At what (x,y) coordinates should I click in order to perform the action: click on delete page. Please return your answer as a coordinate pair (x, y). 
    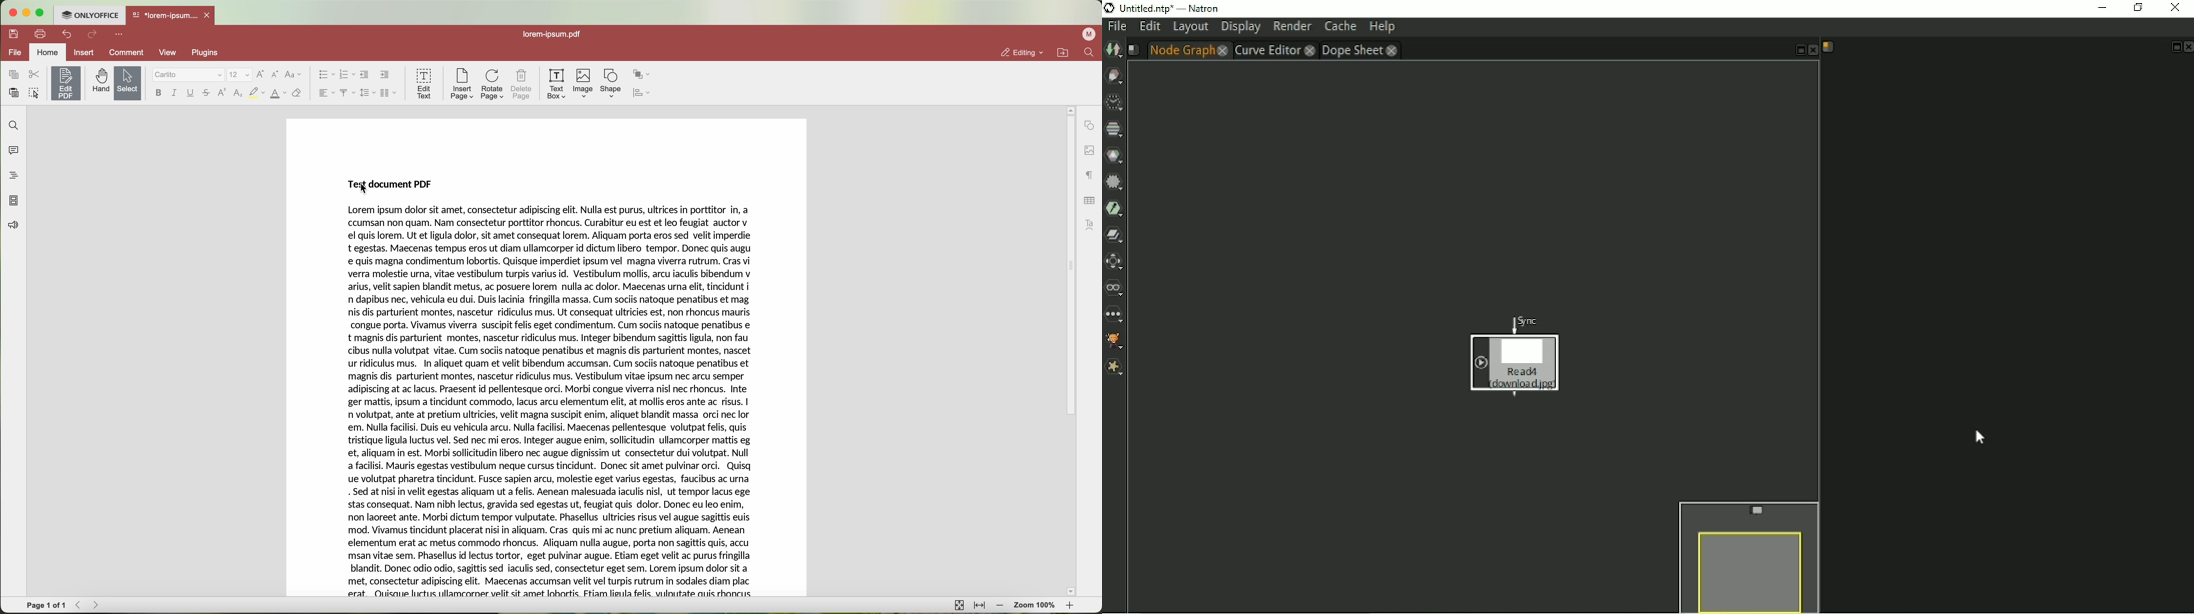
    Looking at the image, I should click on (522, 84).